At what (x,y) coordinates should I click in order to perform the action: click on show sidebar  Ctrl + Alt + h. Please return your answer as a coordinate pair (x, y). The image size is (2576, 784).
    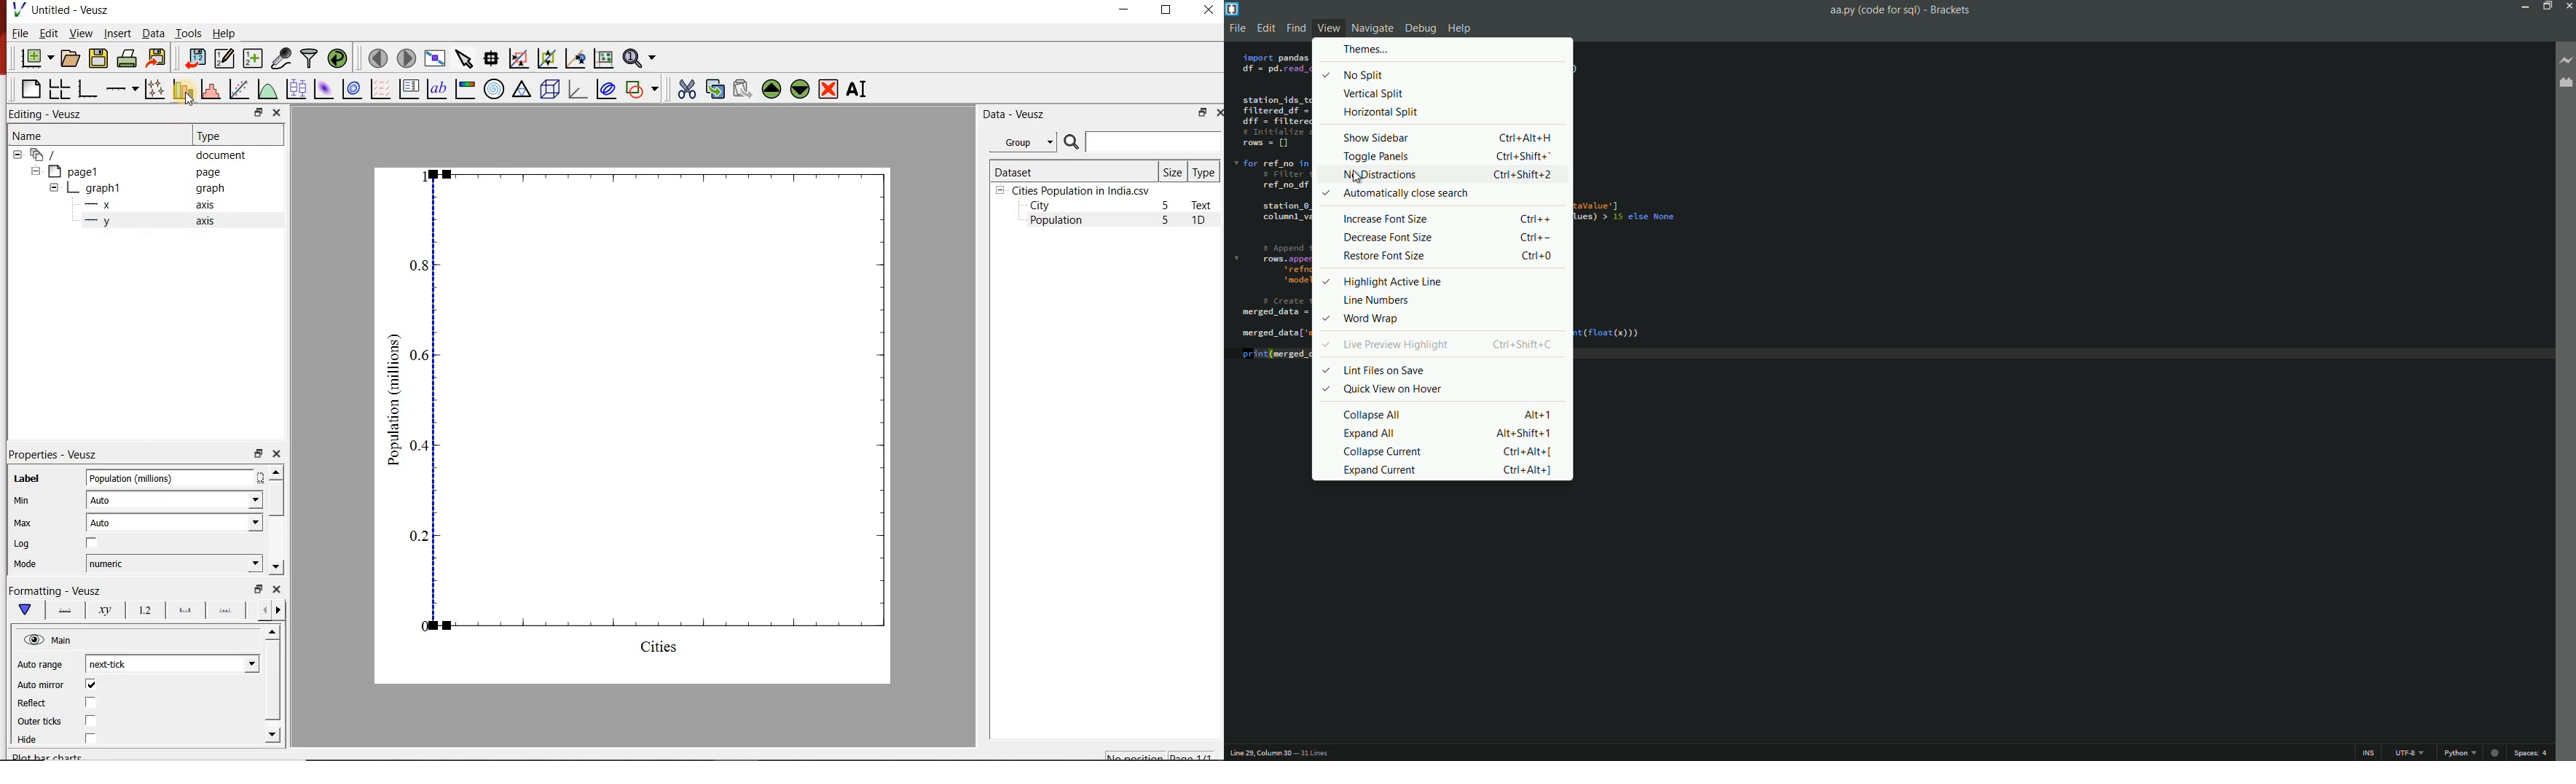
    Looking at the image, I should click on (1449, 137).